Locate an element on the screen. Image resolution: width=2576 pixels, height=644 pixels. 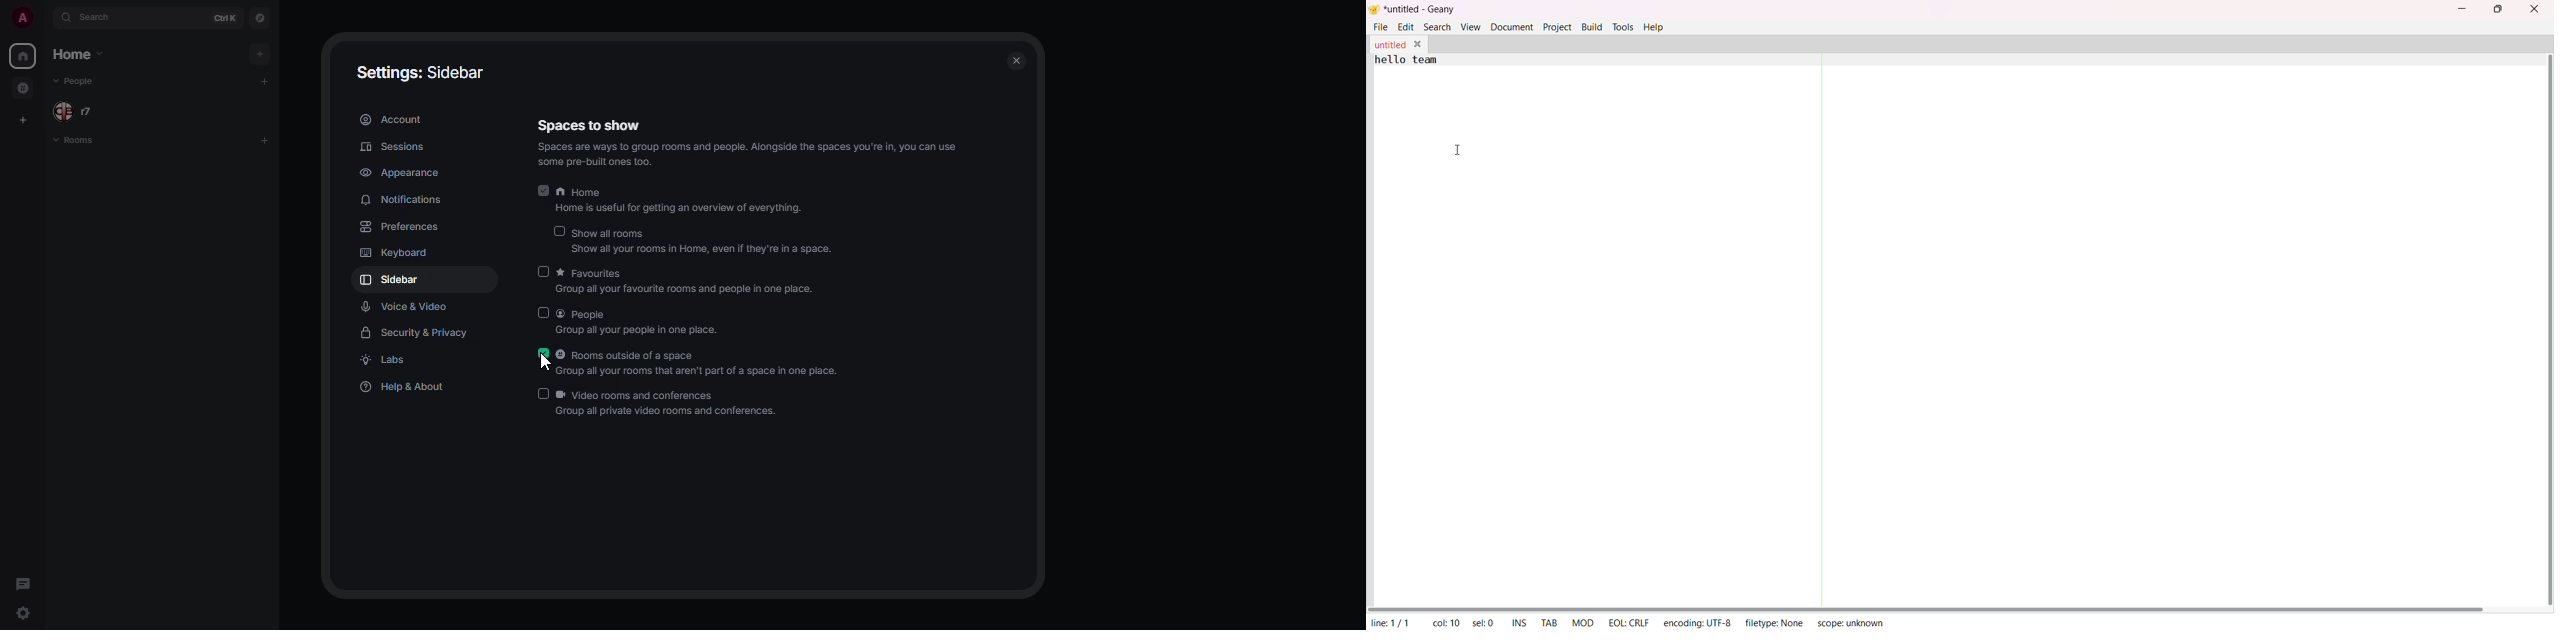
‘Group all your favourite rooms and people in one place. is located at coordinates (716, 291).